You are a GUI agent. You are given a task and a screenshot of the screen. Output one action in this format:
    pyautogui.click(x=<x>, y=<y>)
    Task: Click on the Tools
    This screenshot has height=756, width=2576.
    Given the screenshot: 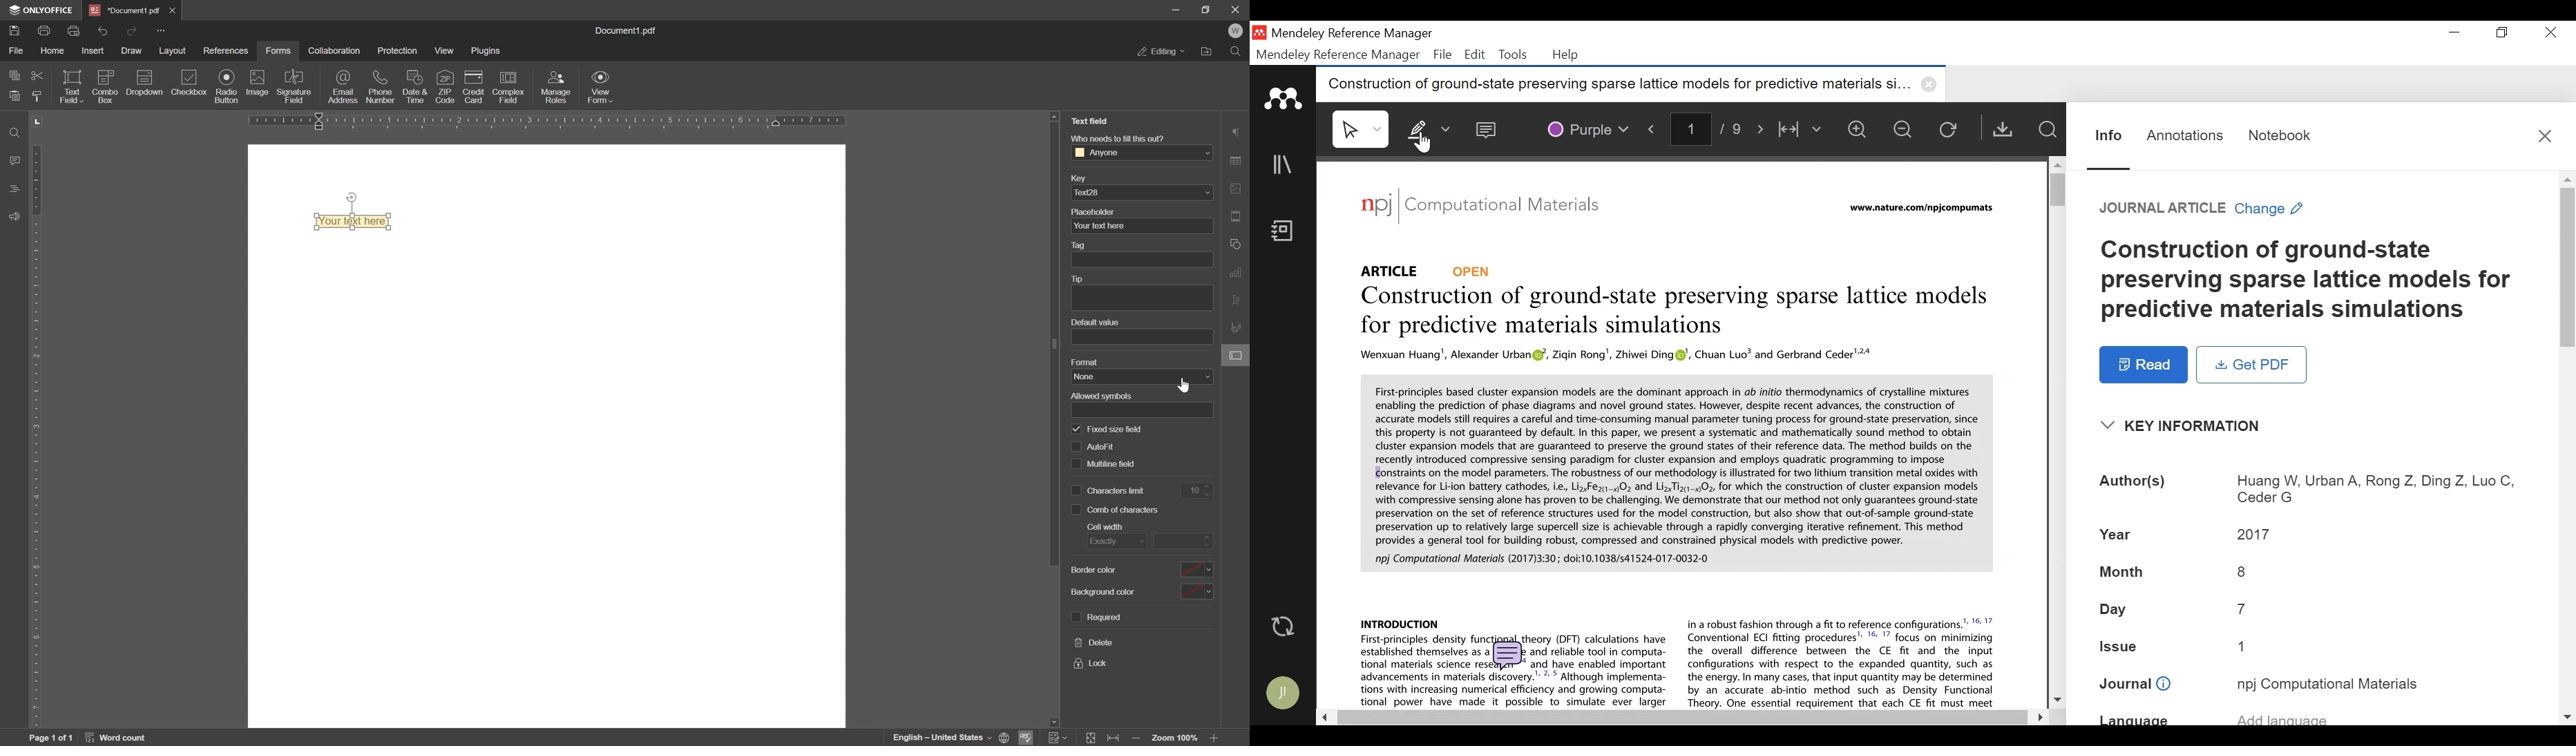 What is the action you would take?
    pyautogui.click(x=1511, y=55)
    